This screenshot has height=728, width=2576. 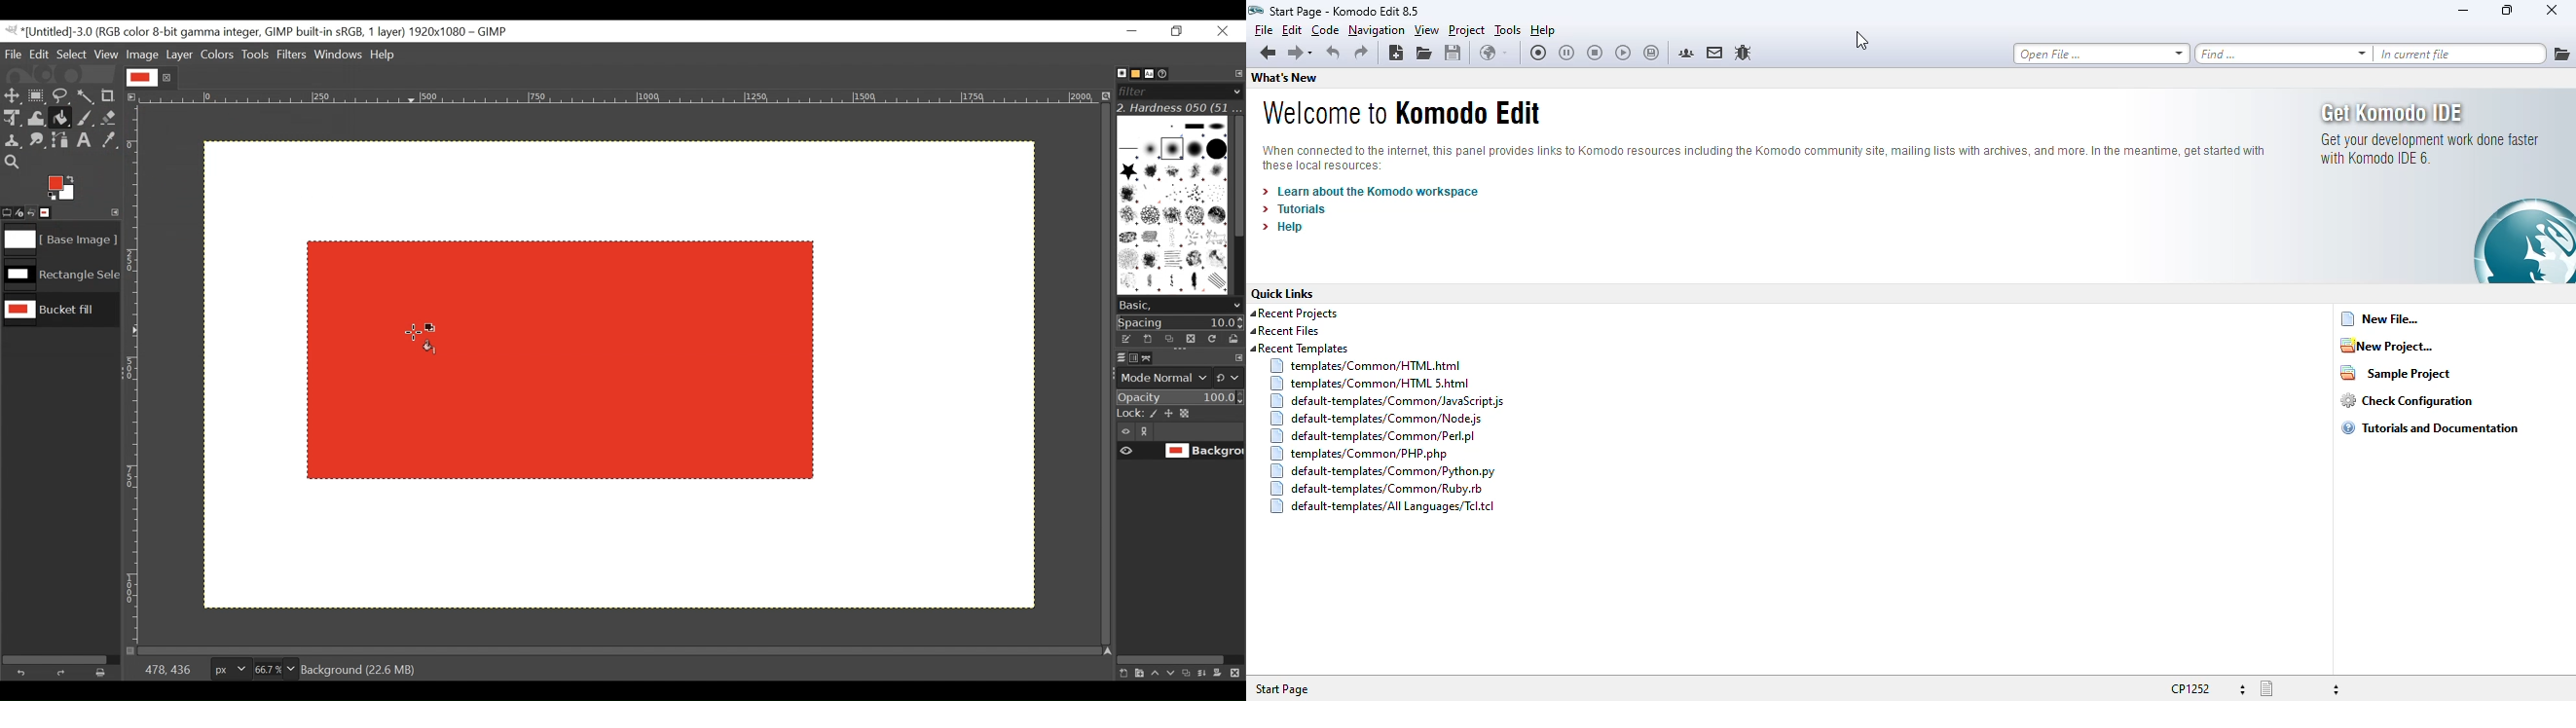 I want to click on find , so click(x=2283, y=54).